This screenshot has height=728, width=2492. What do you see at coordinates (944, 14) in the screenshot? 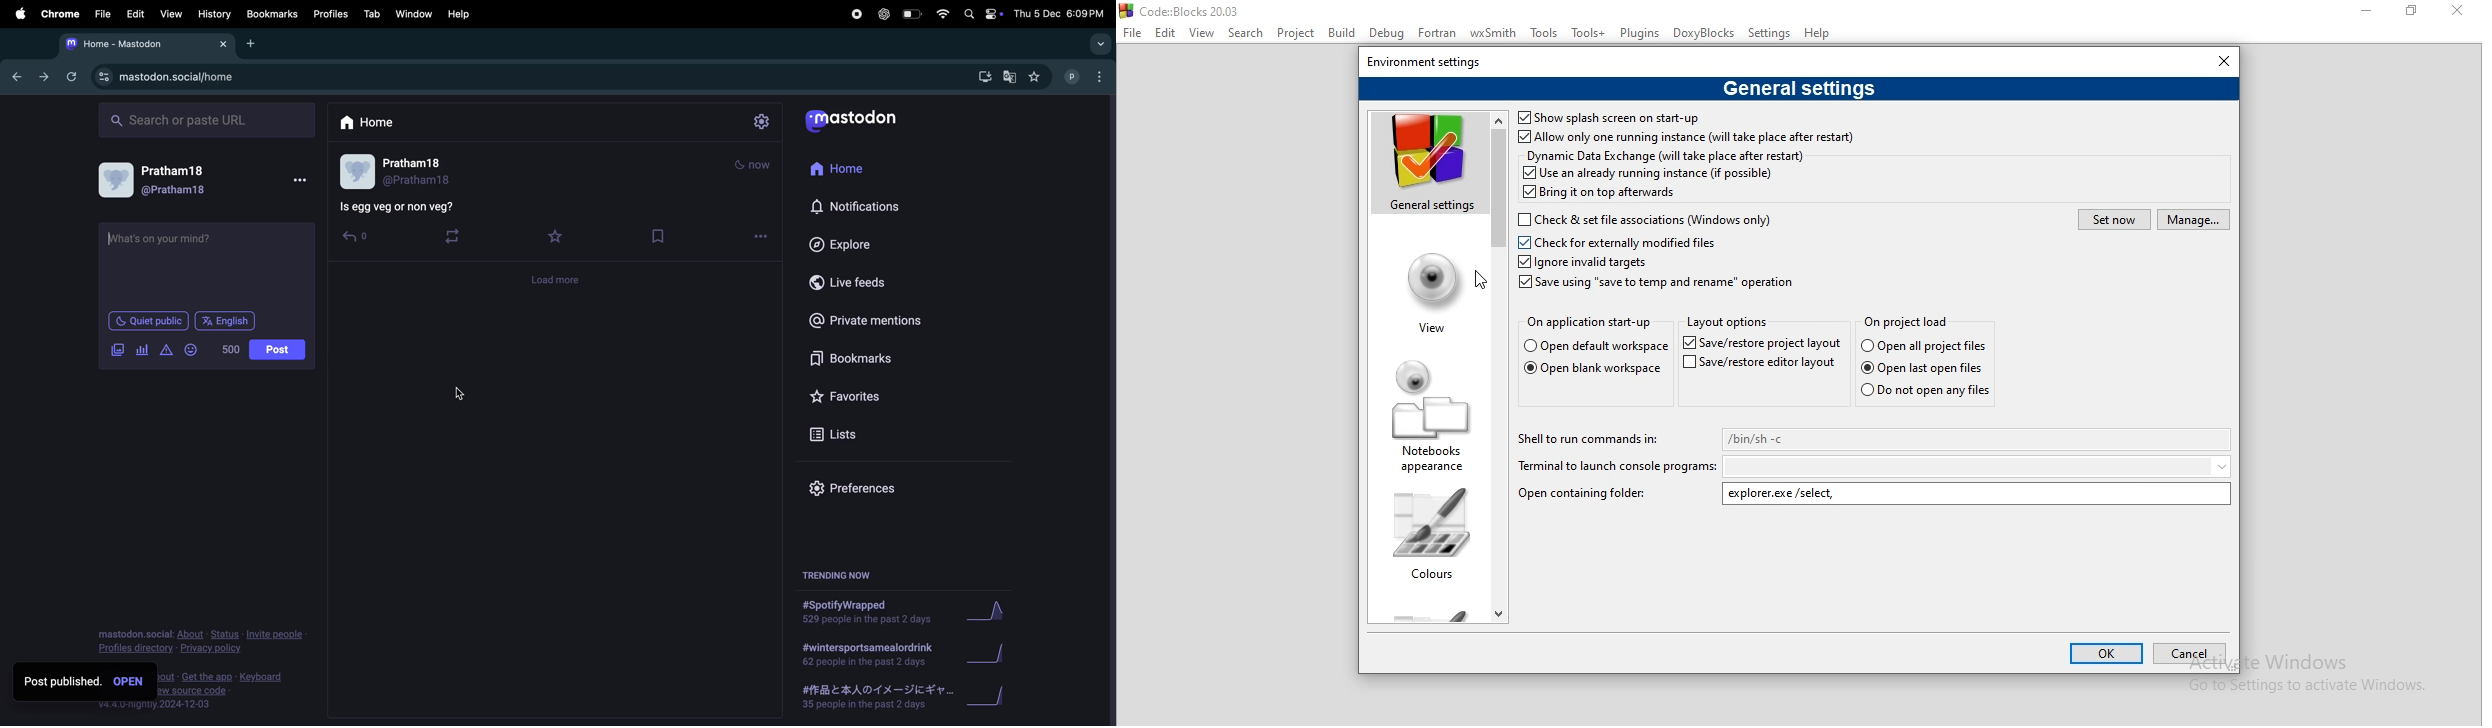
I see `wifi` at bounding box center [944, 14].